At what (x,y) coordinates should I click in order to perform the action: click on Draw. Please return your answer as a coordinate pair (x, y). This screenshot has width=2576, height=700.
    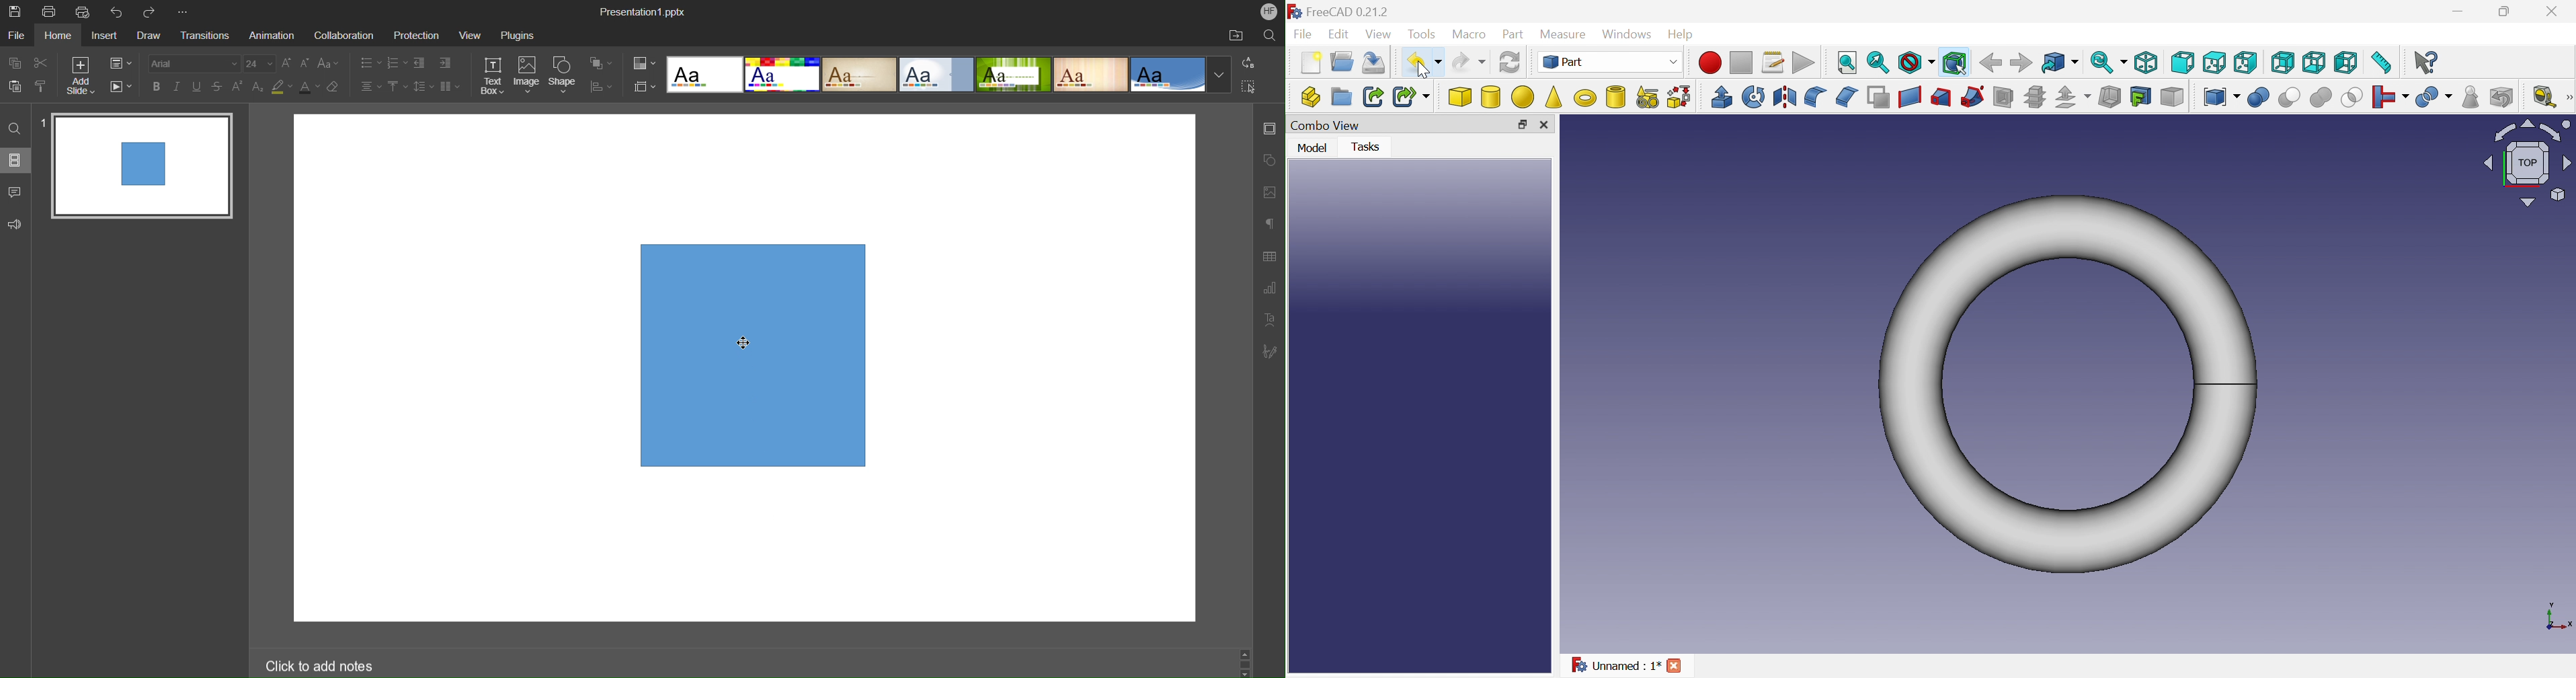
    Looking at the image, I should click on (148, 34).